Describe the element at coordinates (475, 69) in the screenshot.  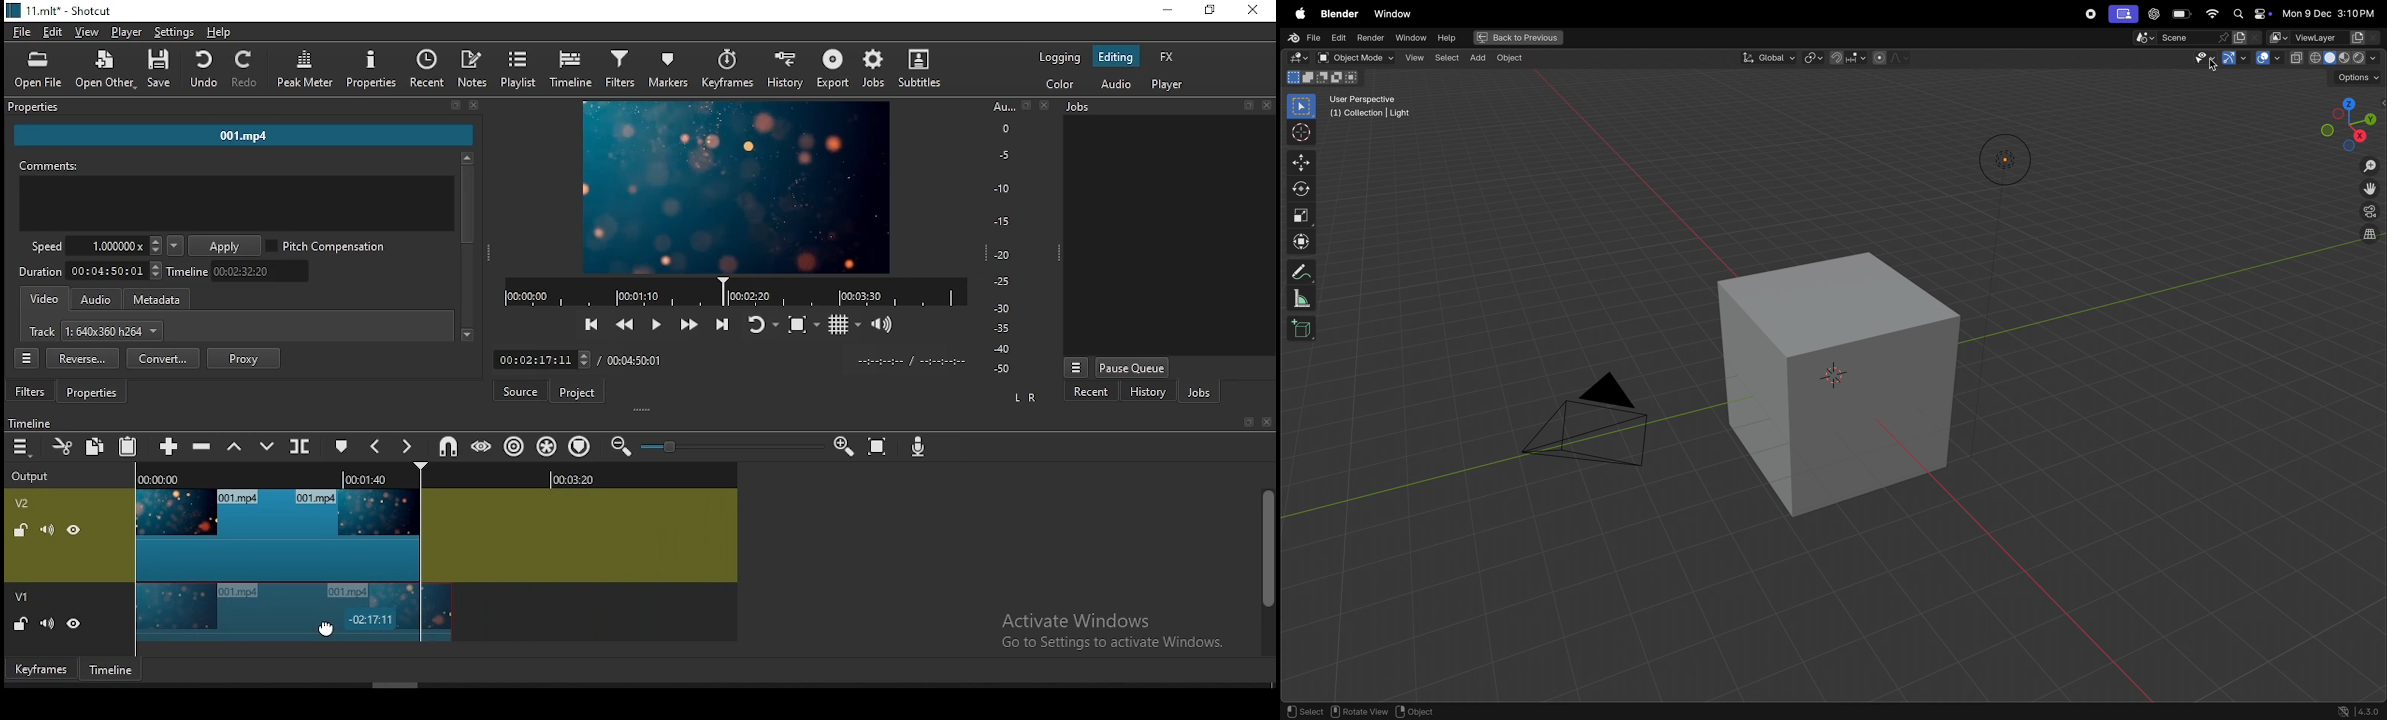
I see `notes` at that location.